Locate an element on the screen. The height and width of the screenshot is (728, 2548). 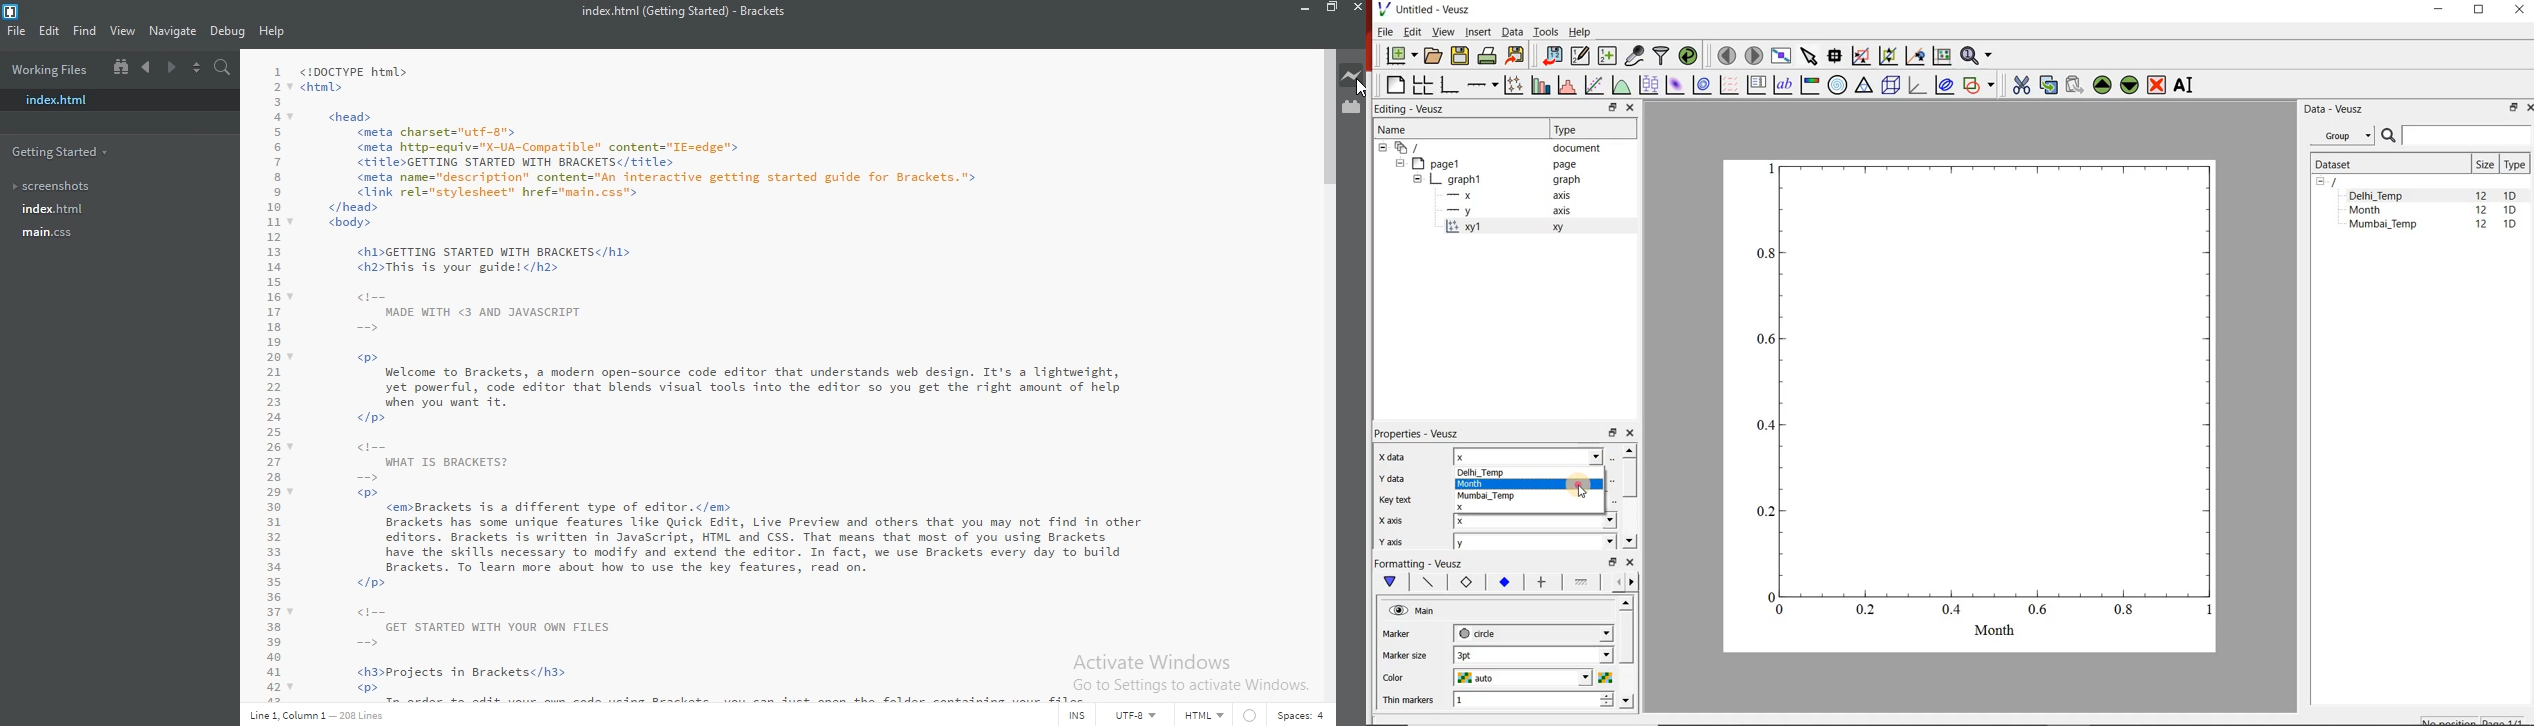
3d graph is located at coordinates (1915, 85).